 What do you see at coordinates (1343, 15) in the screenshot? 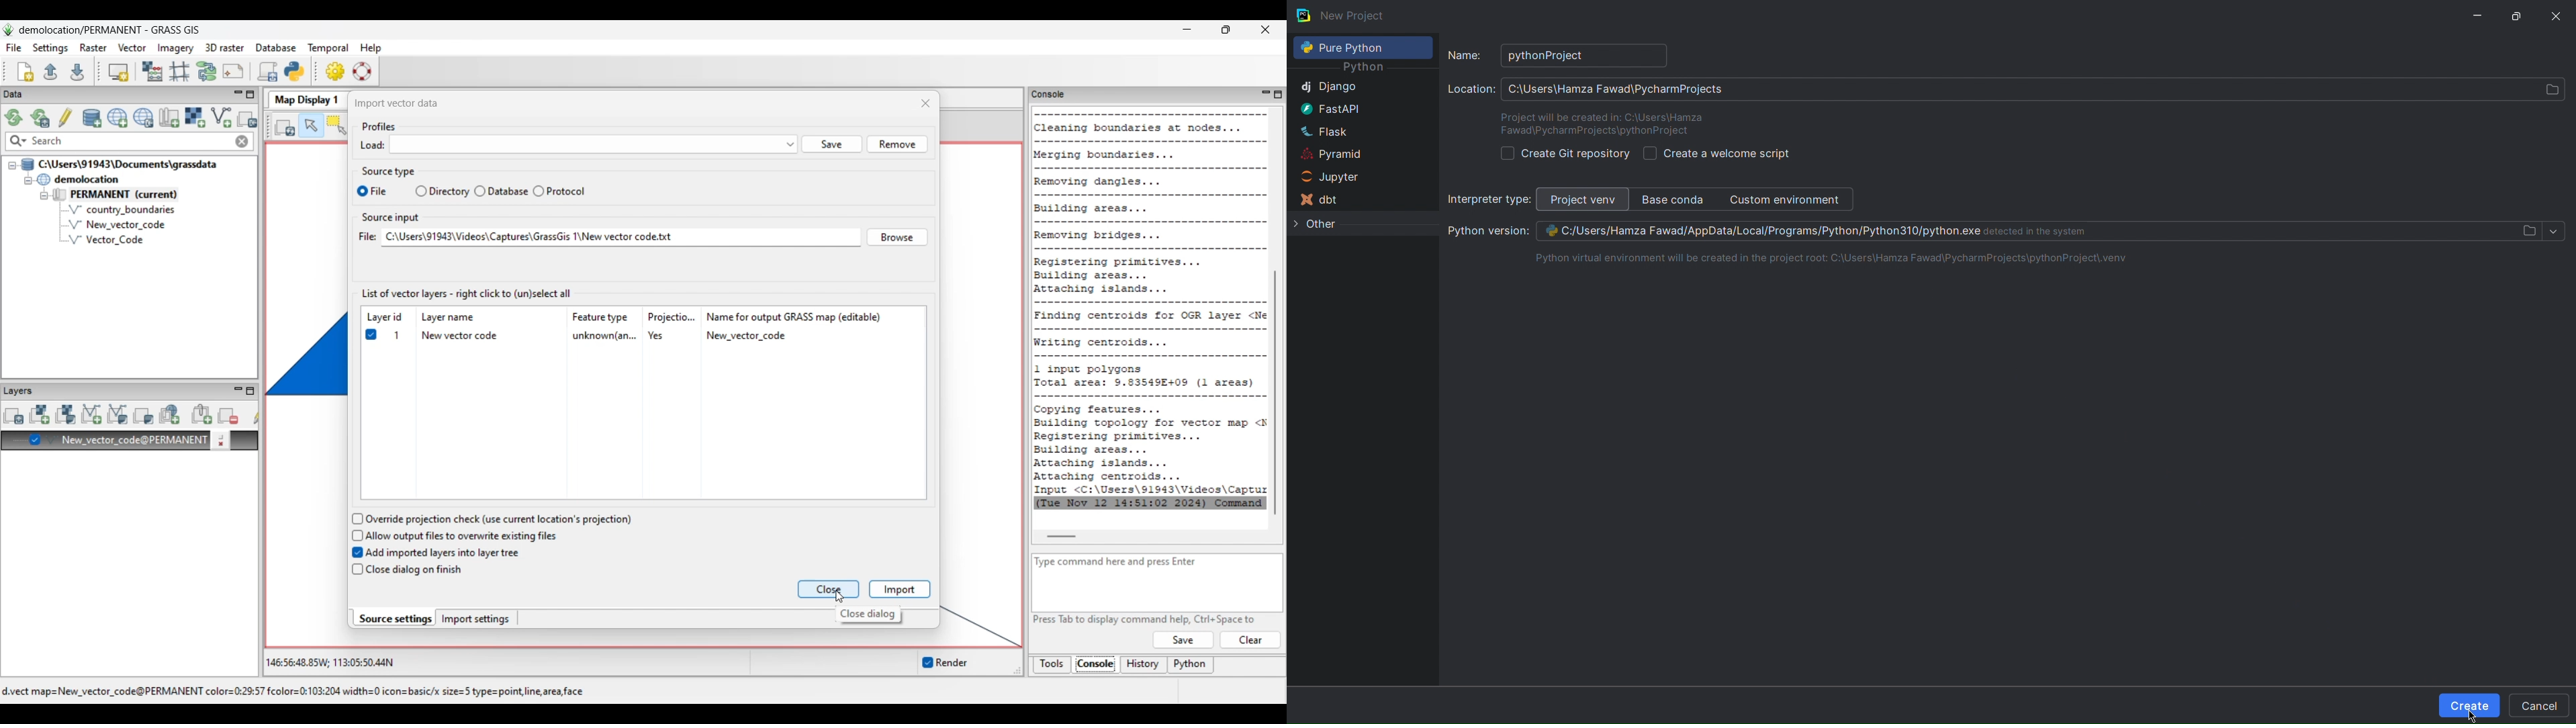
I see `New Project` at bounding box center [1343, 15].